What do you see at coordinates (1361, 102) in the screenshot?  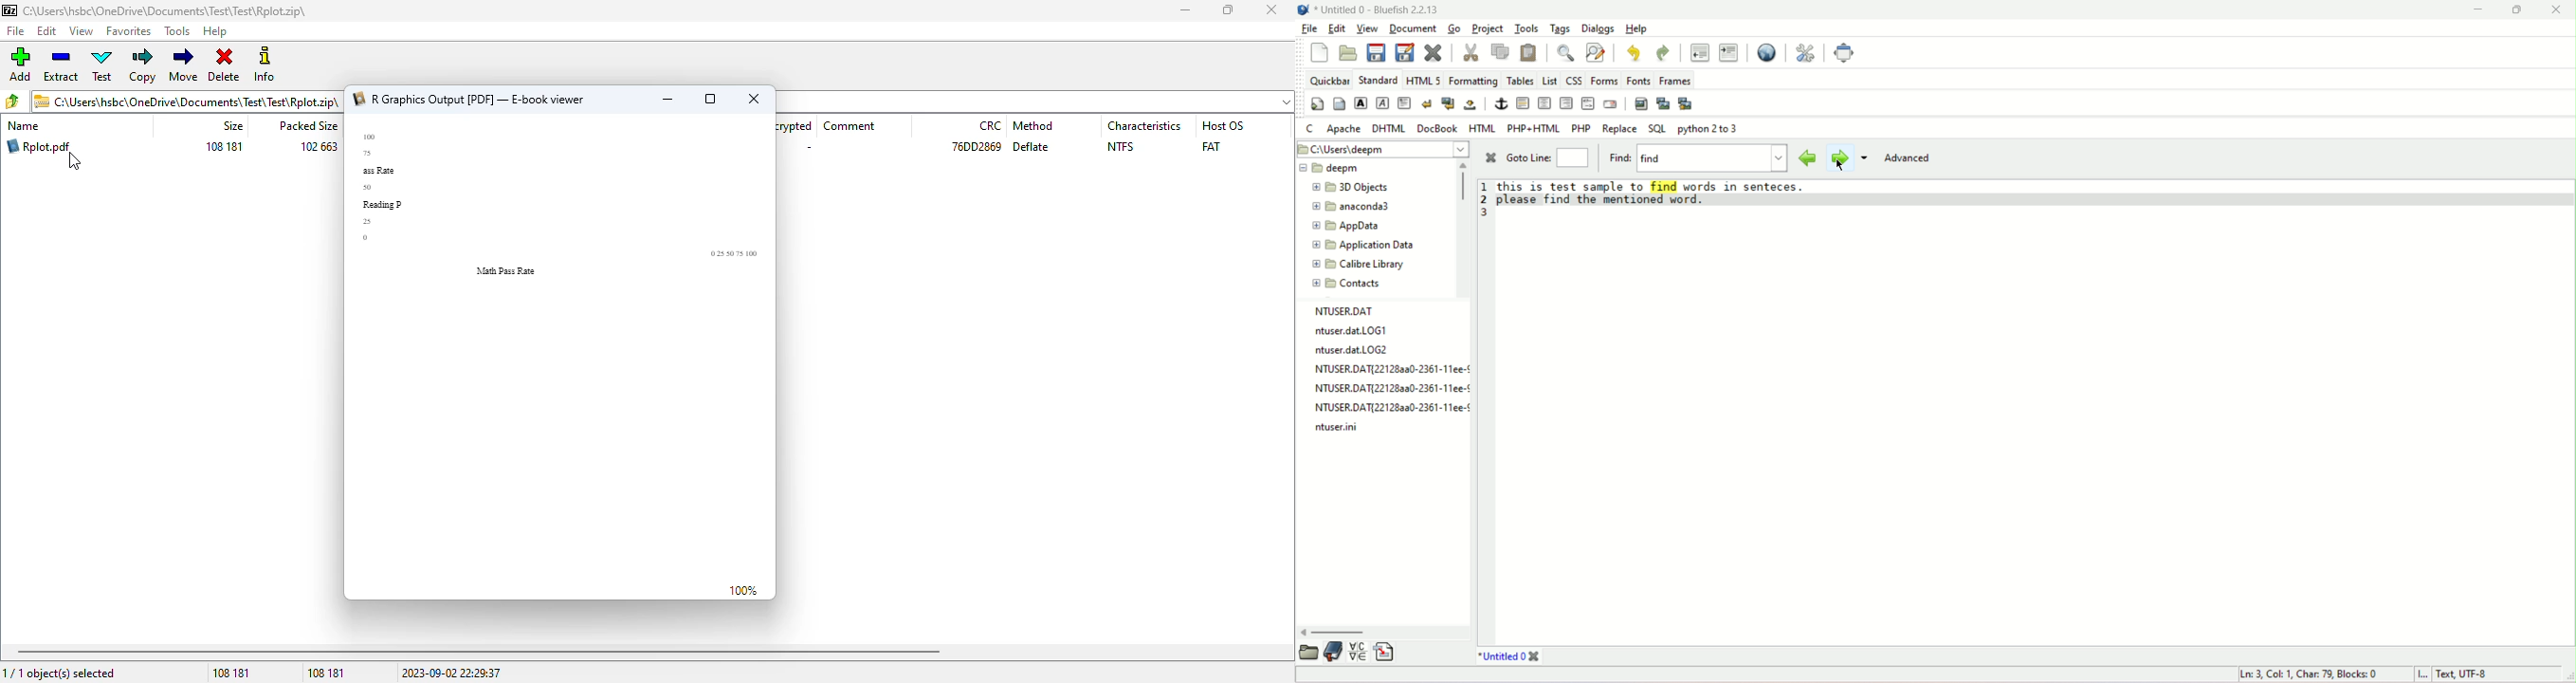 I see `strong` at bounding box center [1361, 102].